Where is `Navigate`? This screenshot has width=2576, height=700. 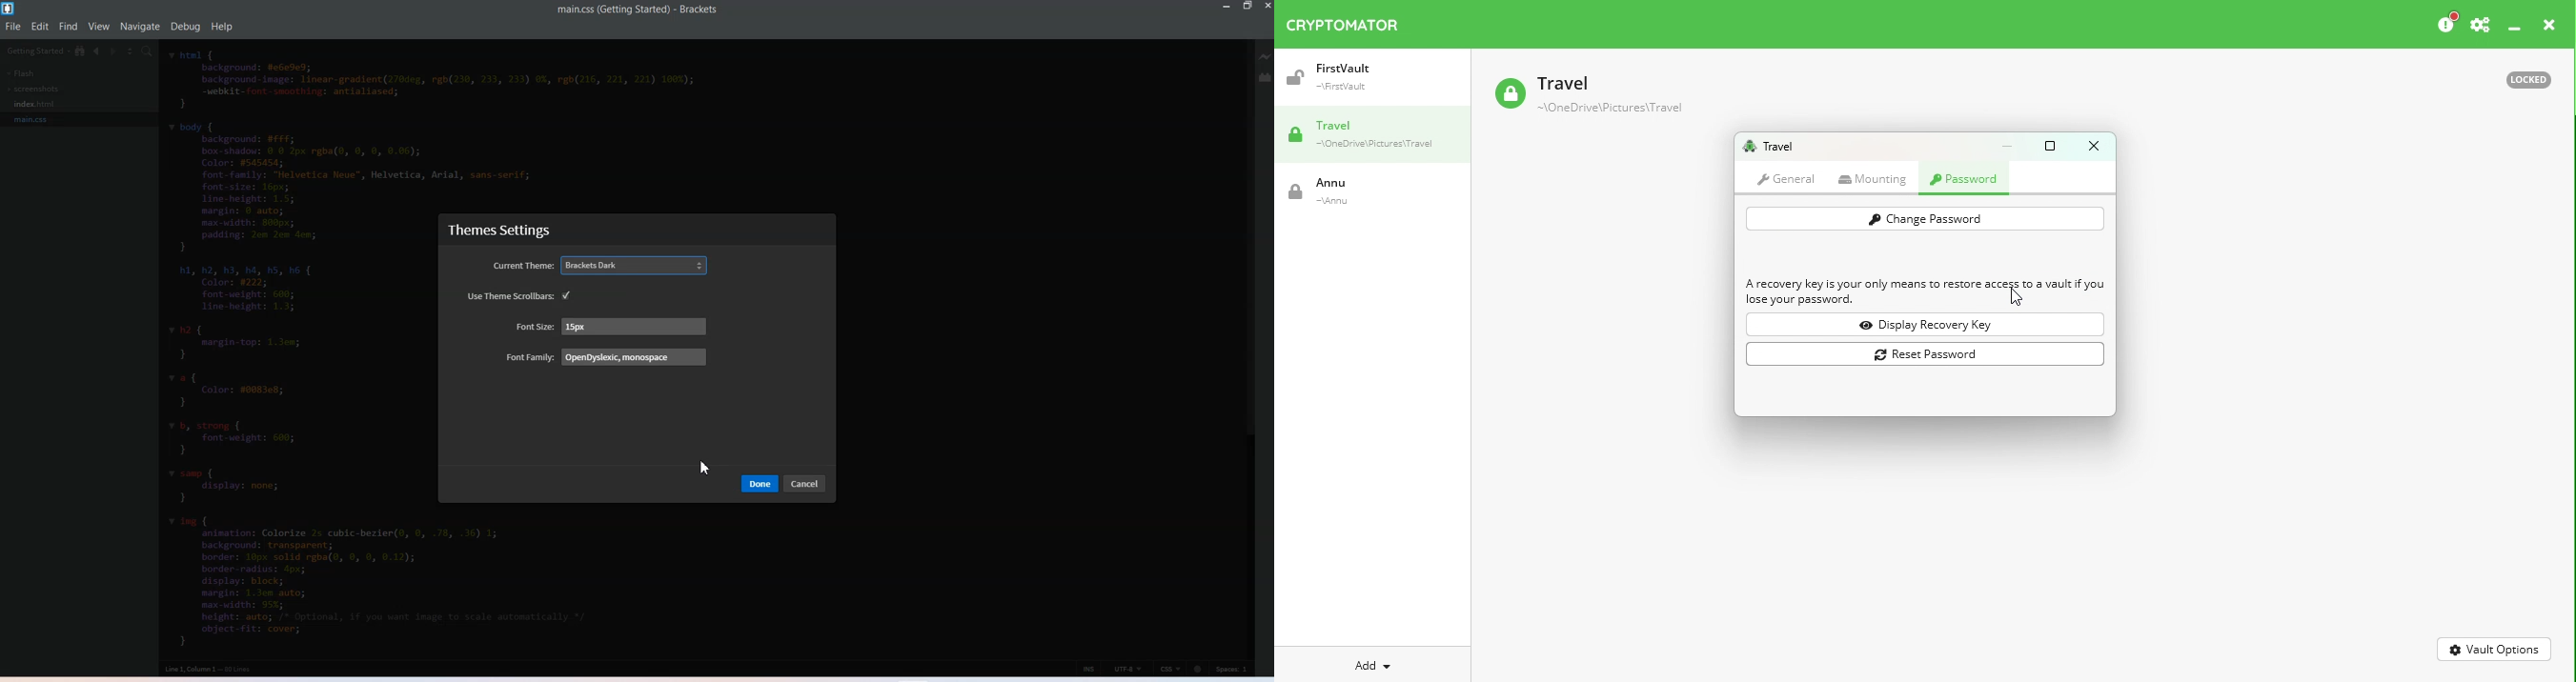 Navigate is located at coordinates (140, 27).